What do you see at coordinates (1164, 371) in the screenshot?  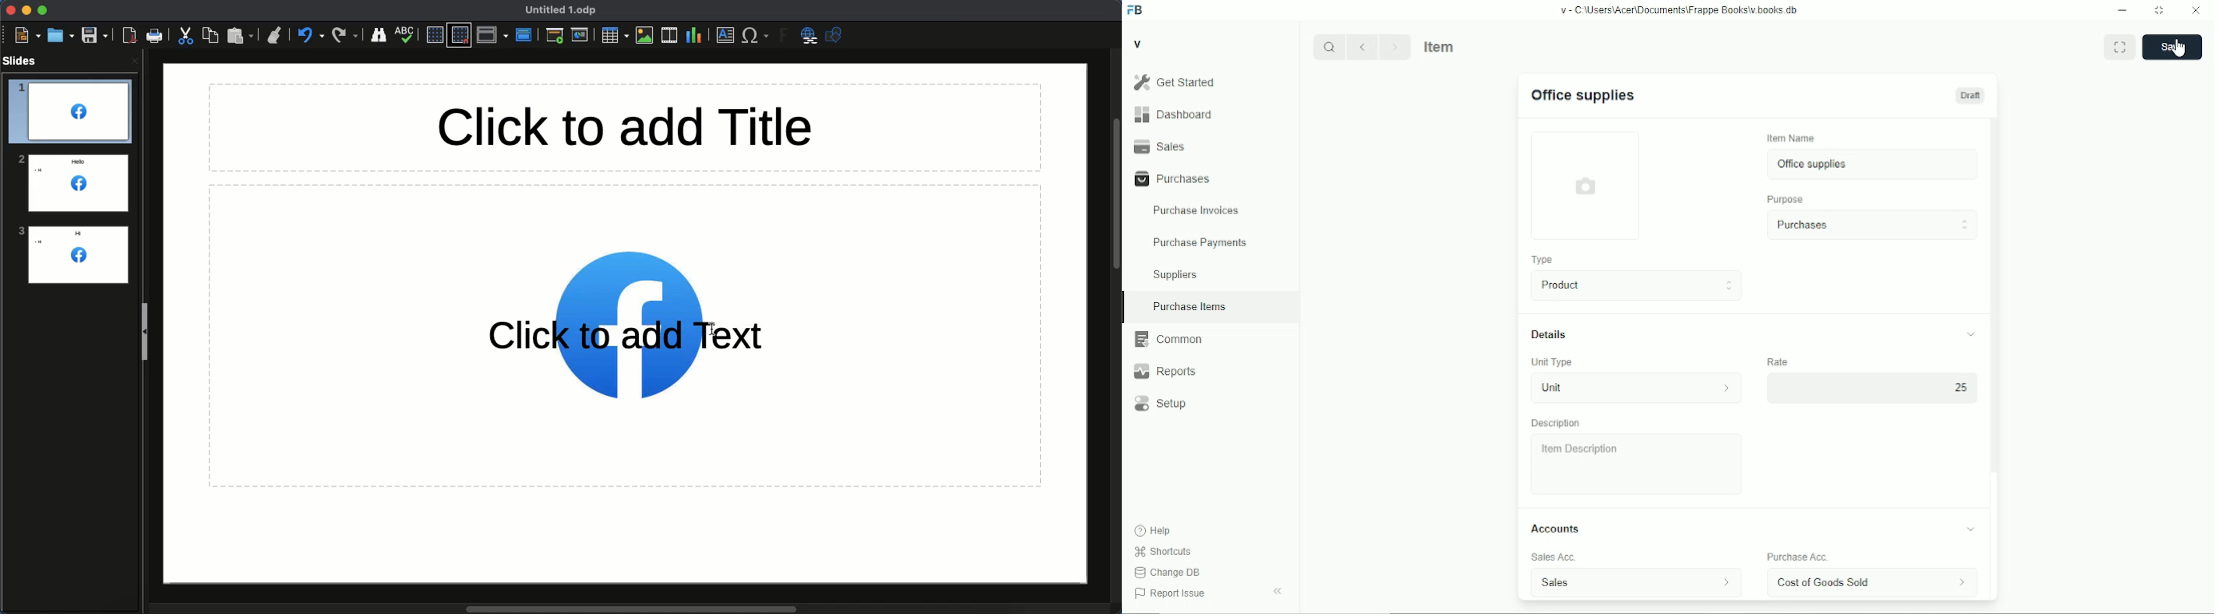 I see `reports` at bounding box center [1164, 371].